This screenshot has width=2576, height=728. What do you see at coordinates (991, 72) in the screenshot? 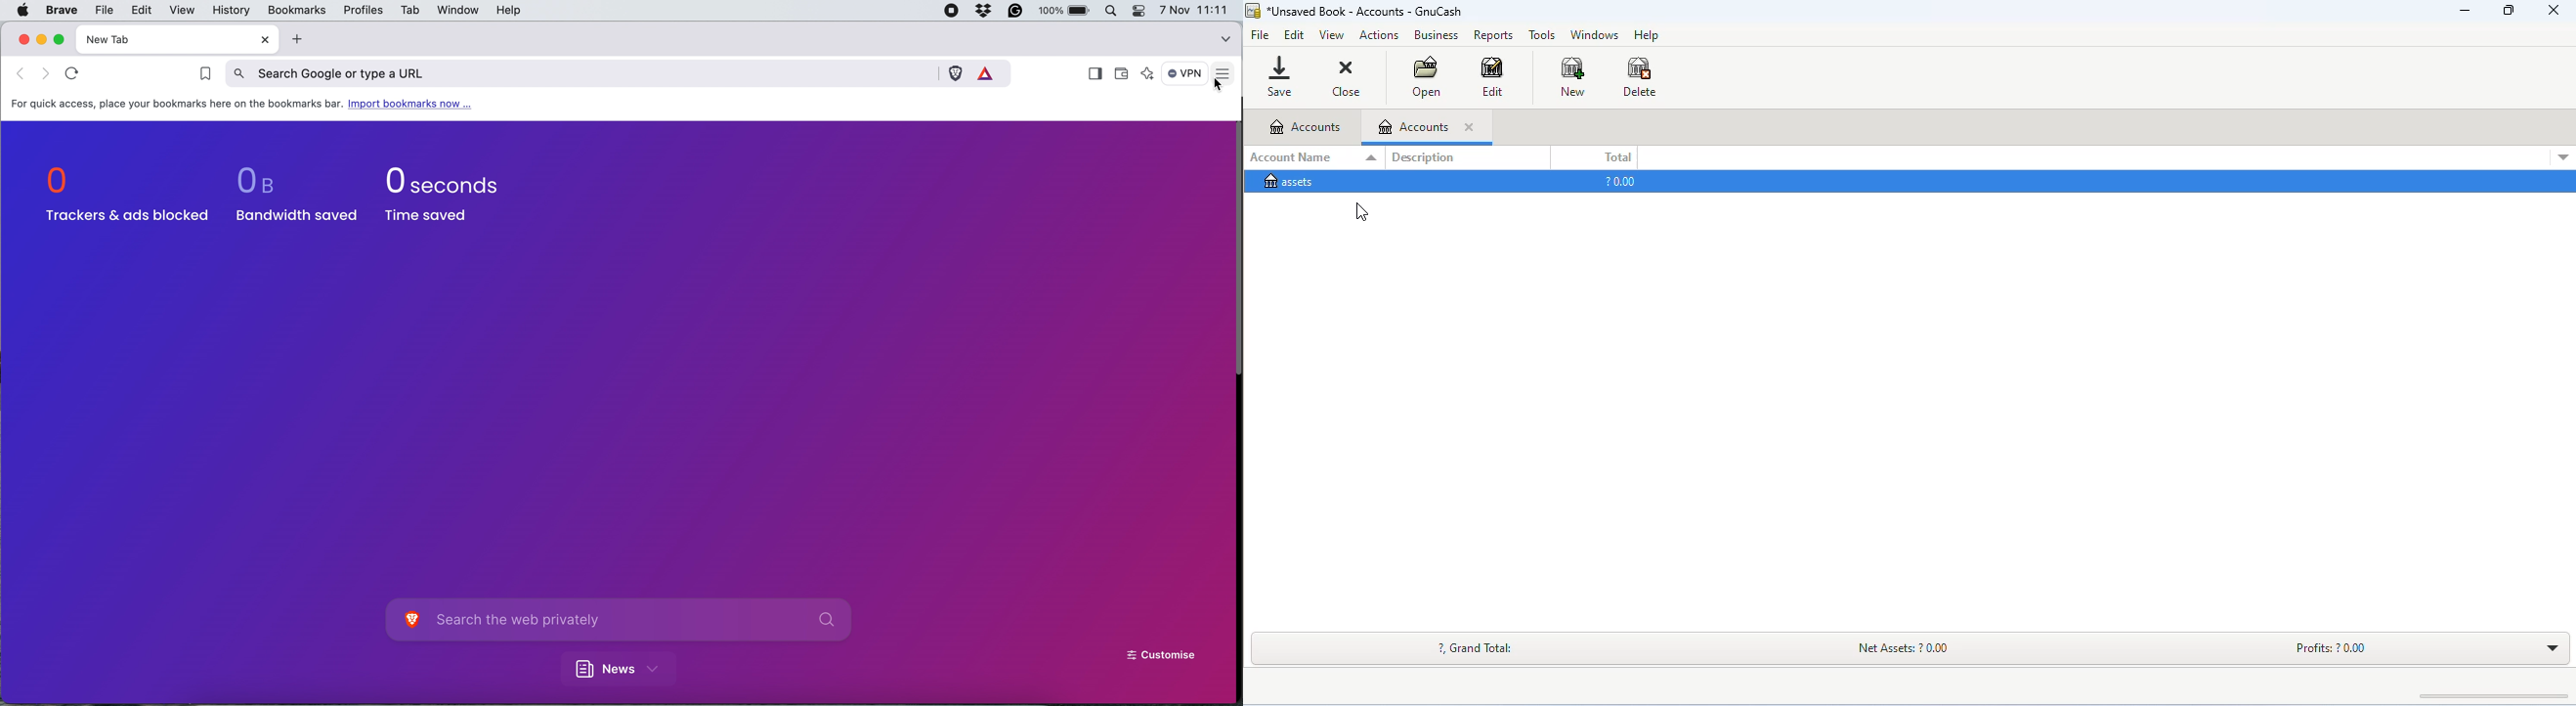
I see `rewards` at bounding box center [991, 72].